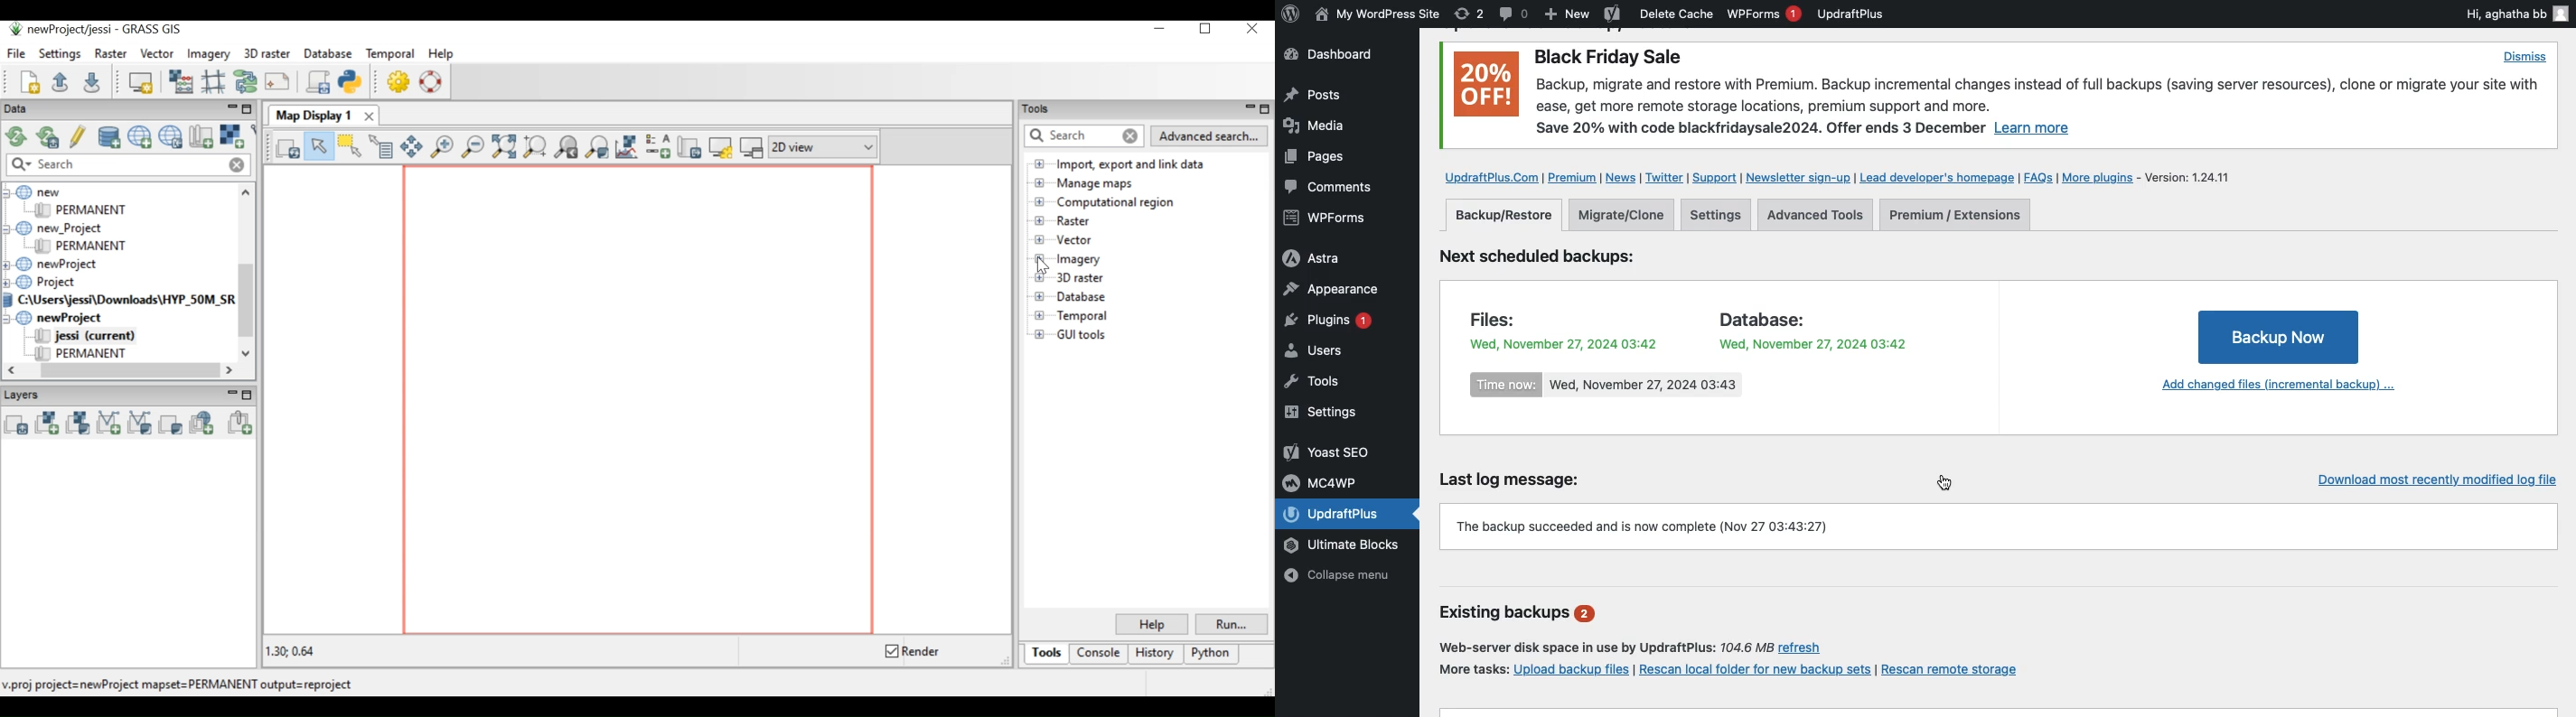  I want to click on Yoast SEO, so click(1329, 452).